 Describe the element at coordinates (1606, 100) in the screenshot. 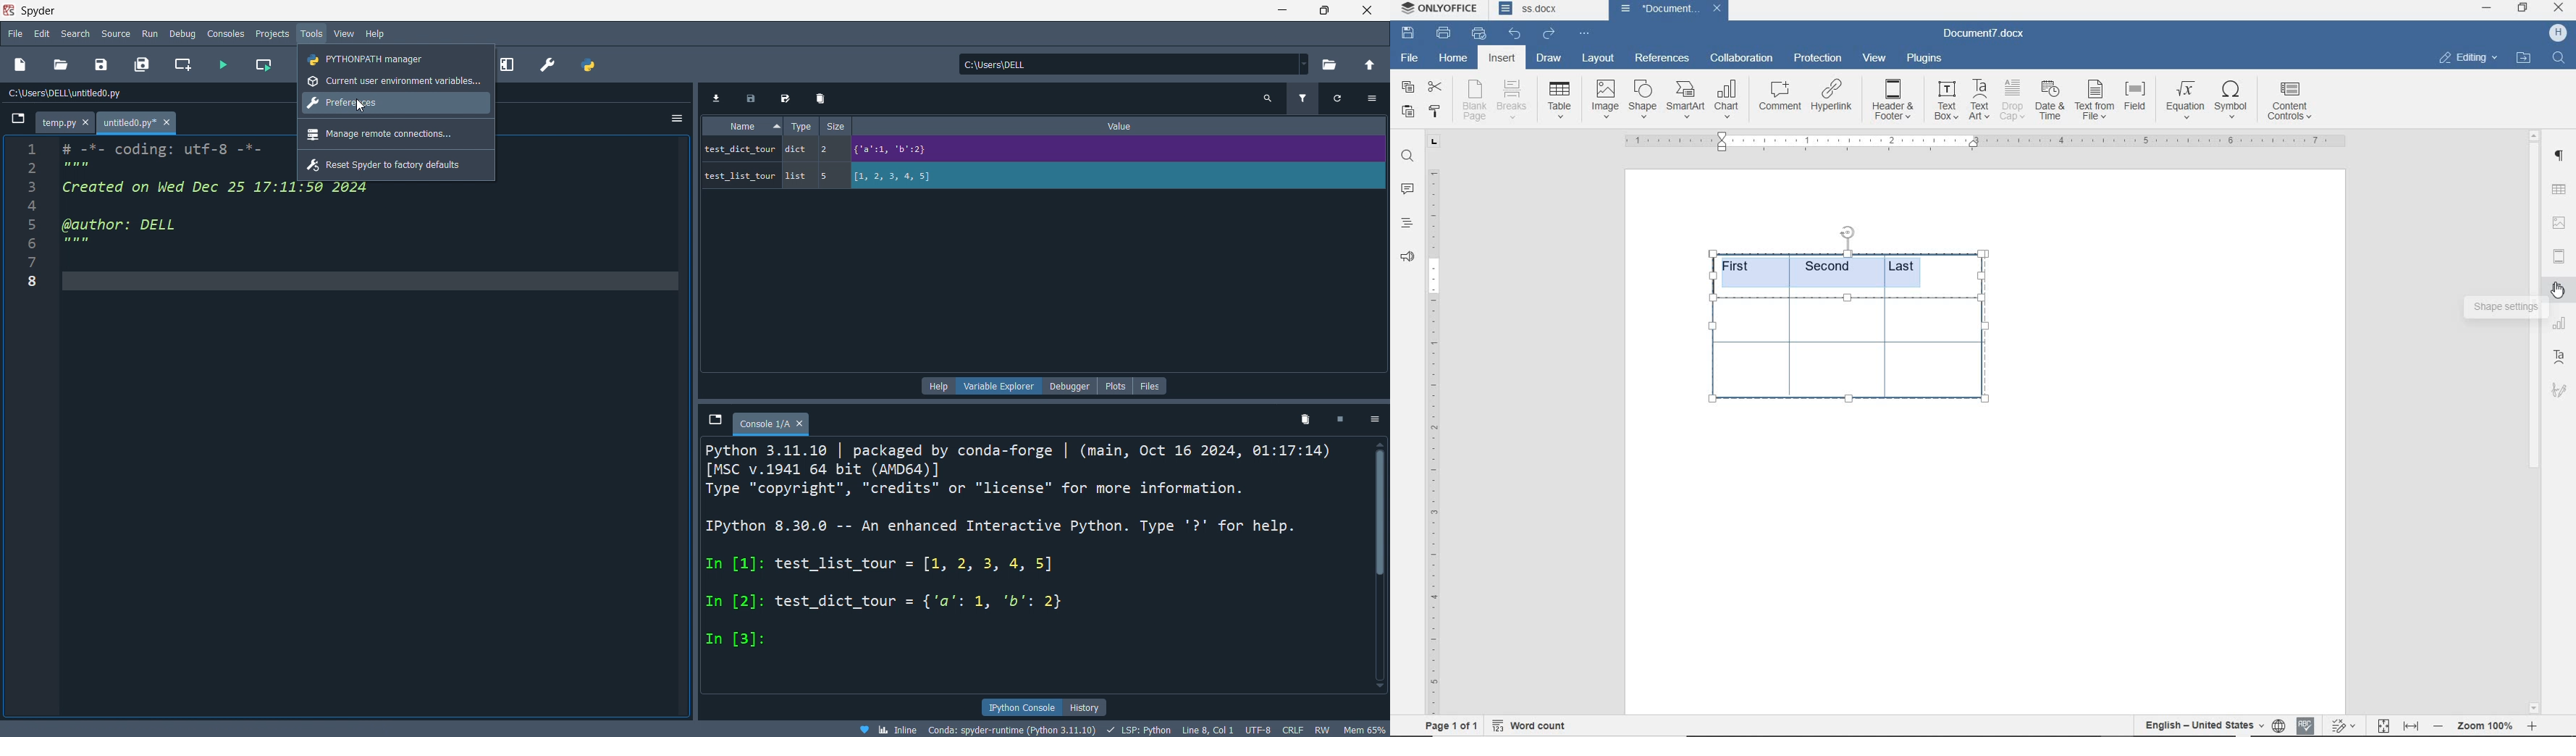

I see `image` at that location.